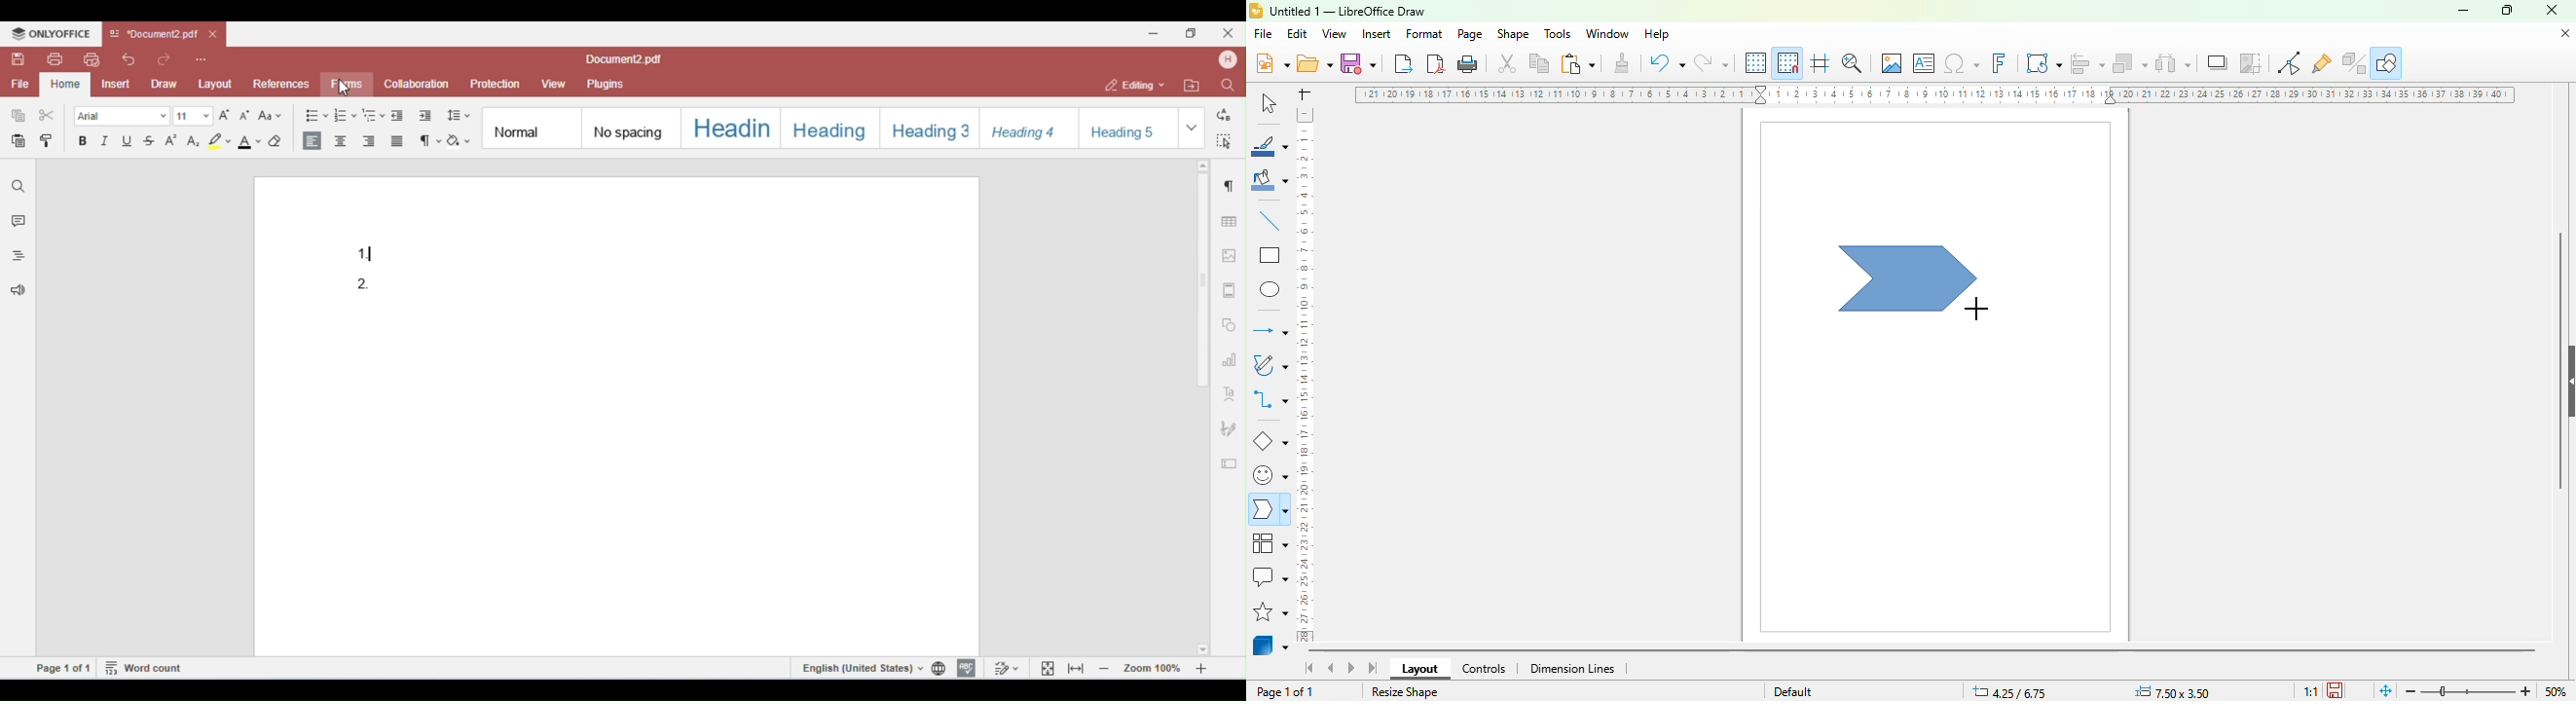 This screenshot has width=2576, height=728. Describe the element at coordinates (1925, 63) in the screenshot. I see `insert text box` at that location.